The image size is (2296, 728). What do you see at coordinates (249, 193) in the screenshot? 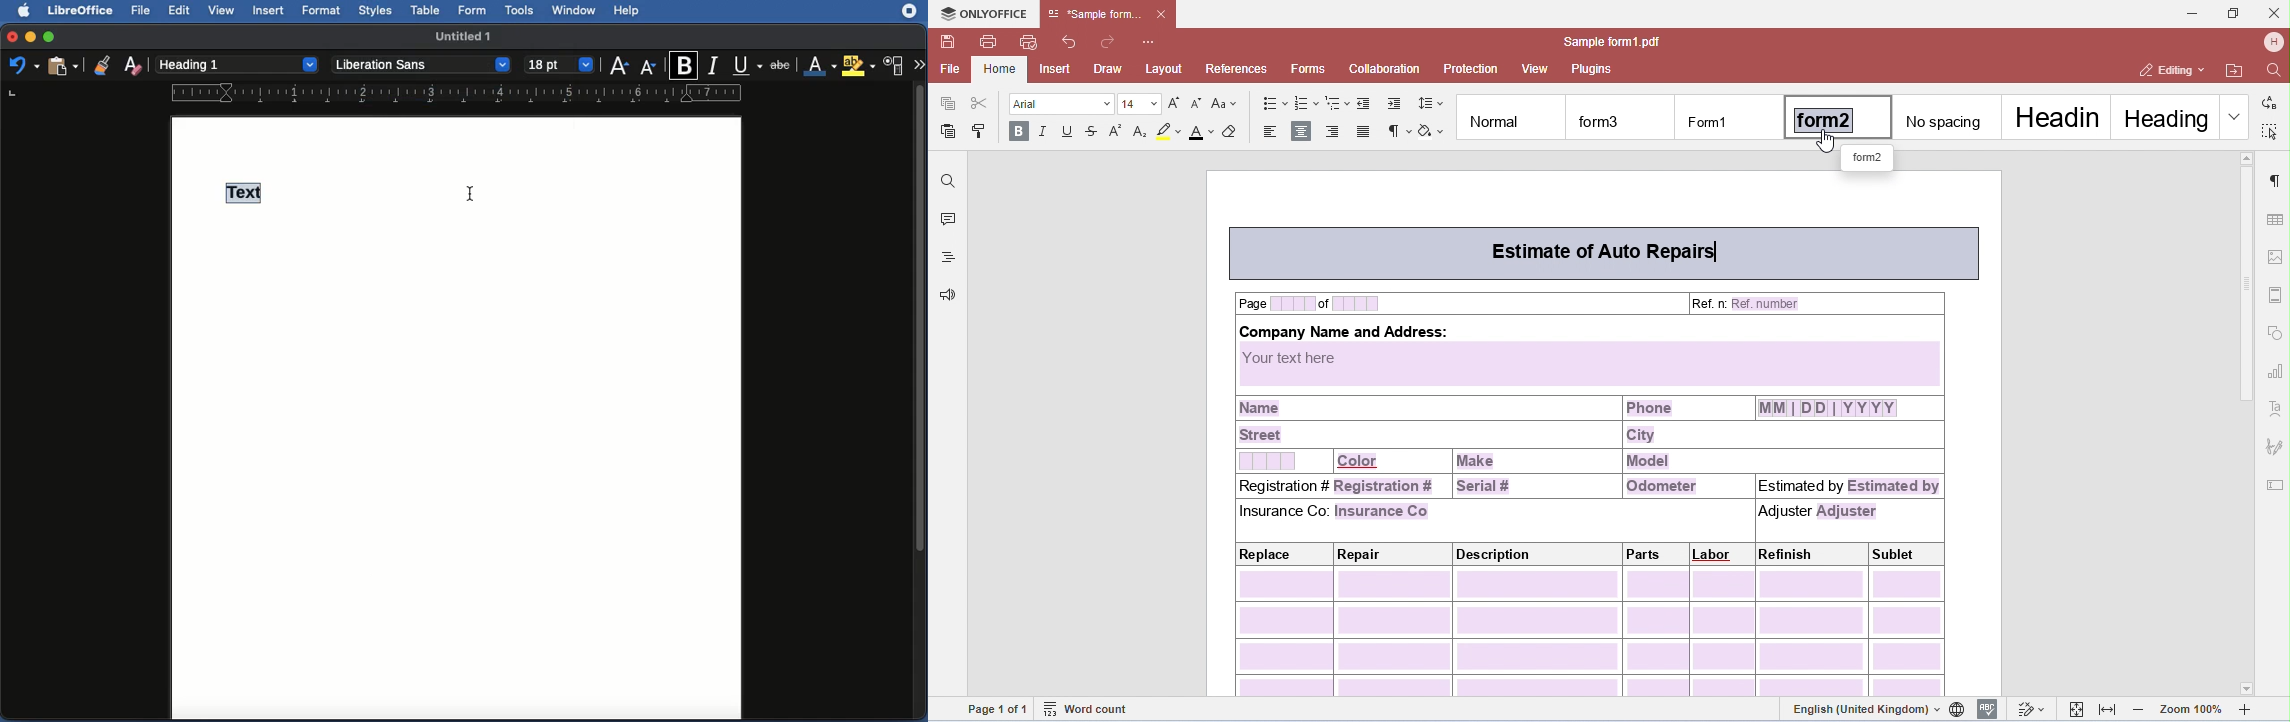
I see `Heading` at bounding box center [249, 193].